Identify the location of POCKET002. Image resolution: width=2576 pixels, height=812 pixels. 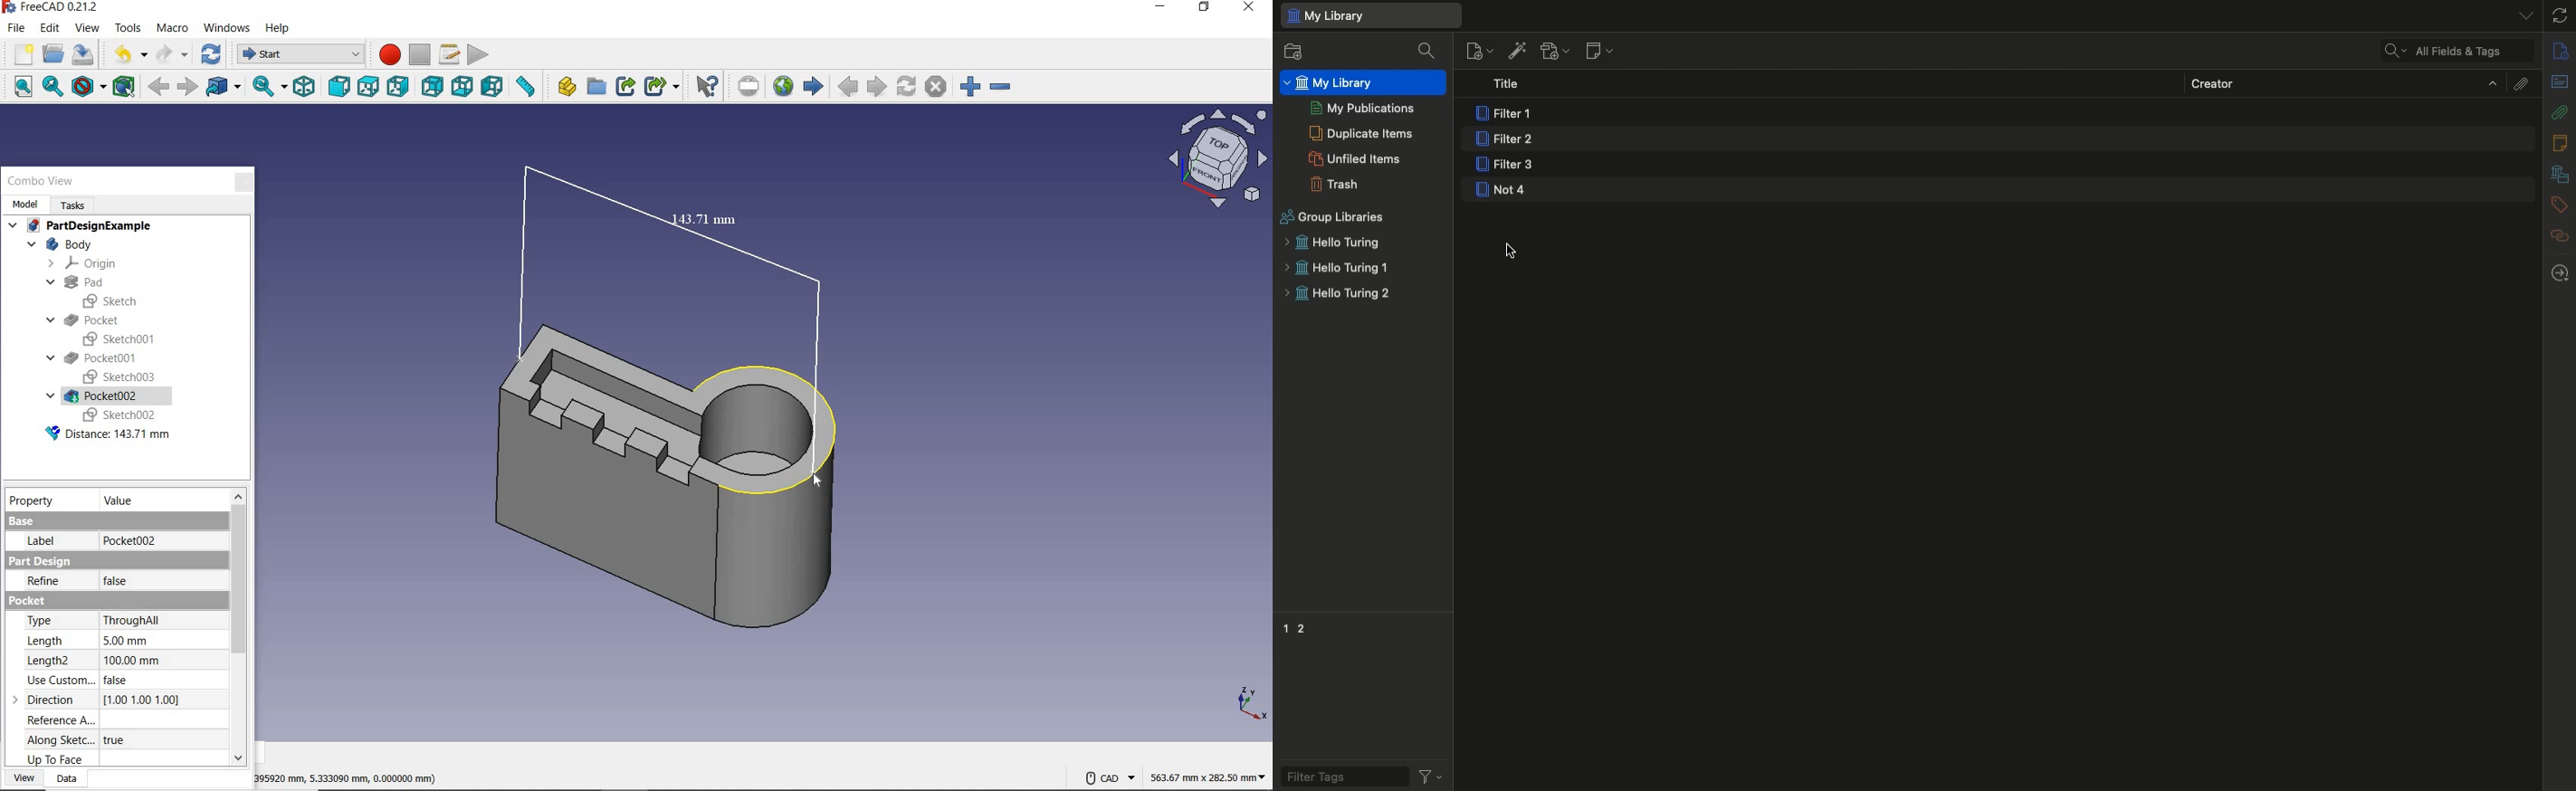
(94, 396).